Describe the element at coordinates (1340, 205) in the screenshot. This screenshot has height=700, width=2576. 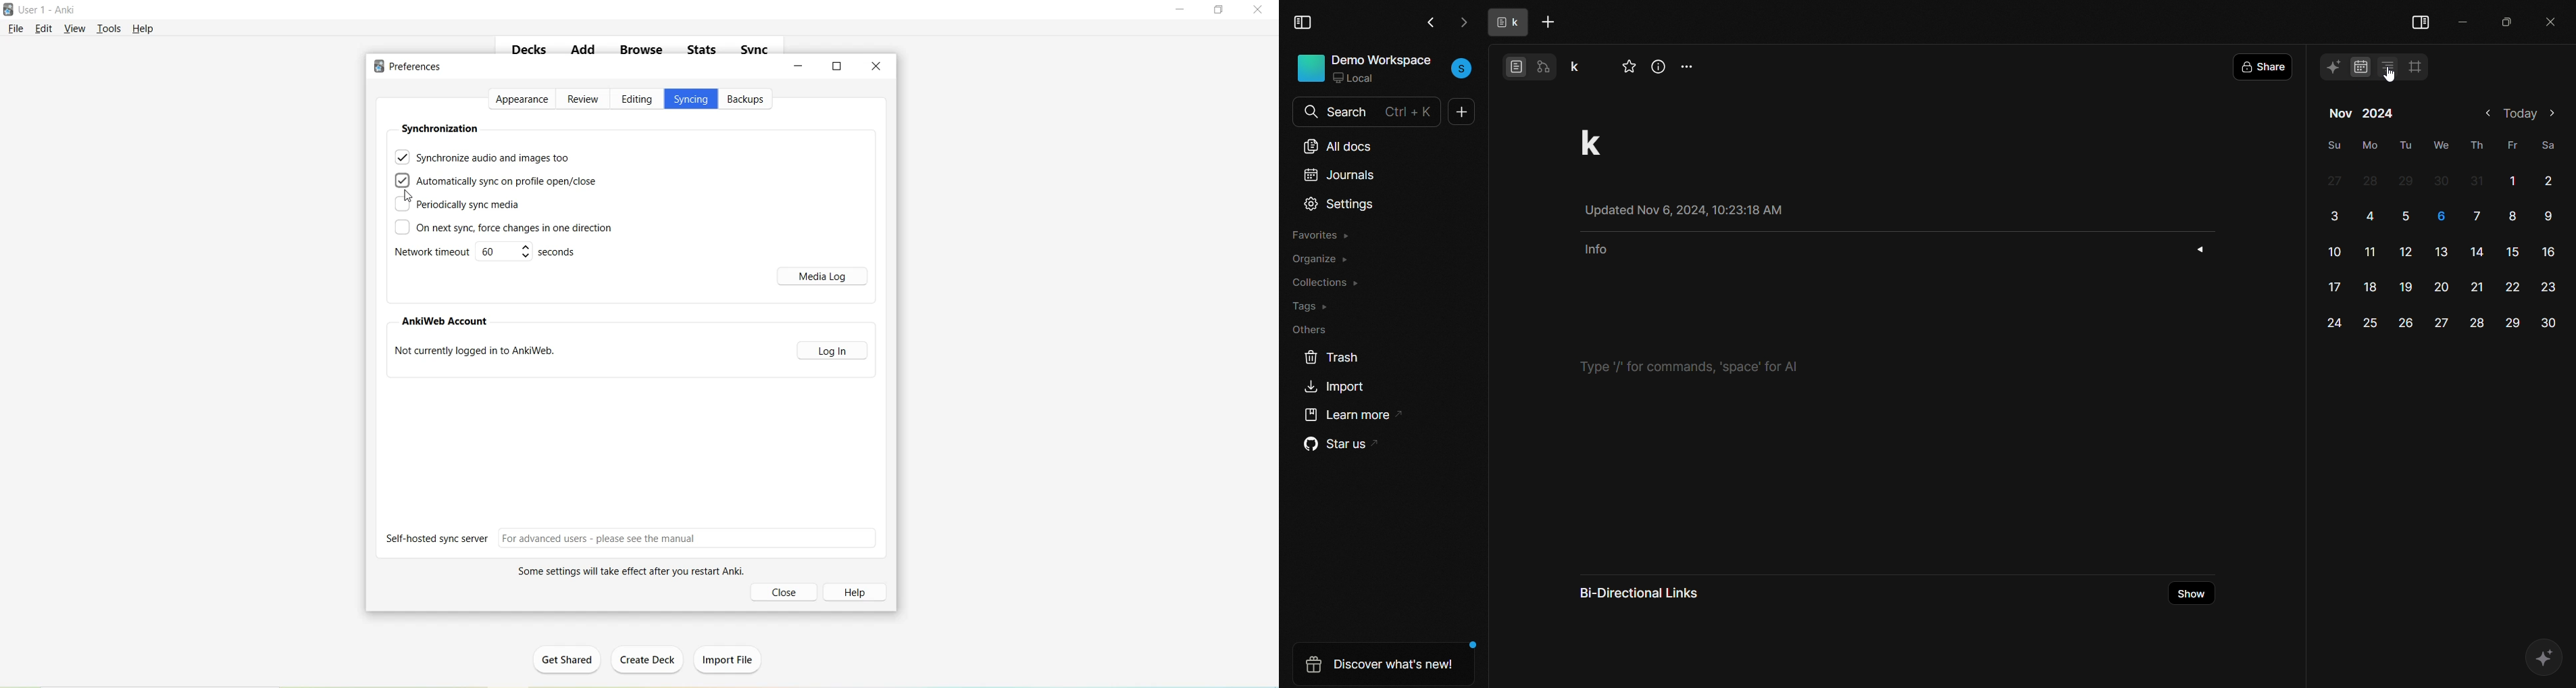
I see `settings` at that location.